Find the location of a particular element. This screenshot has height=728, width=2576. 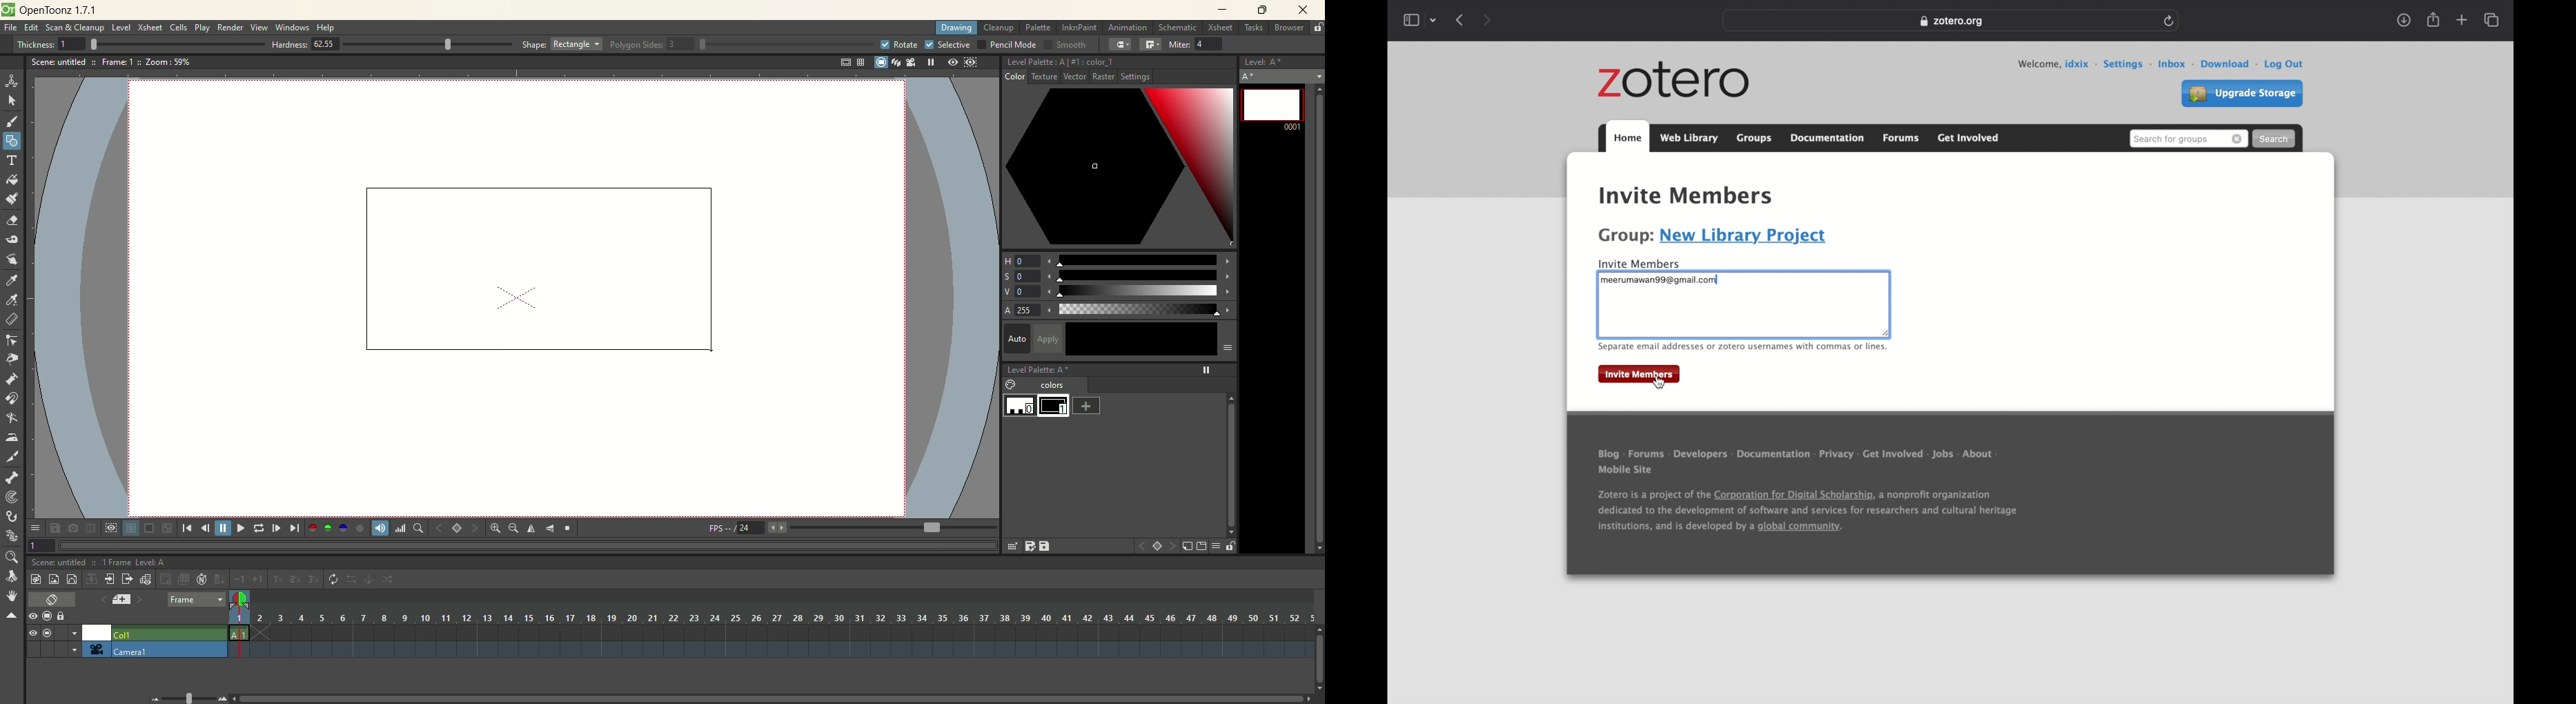

next frame is located at coordinates (275, 528).